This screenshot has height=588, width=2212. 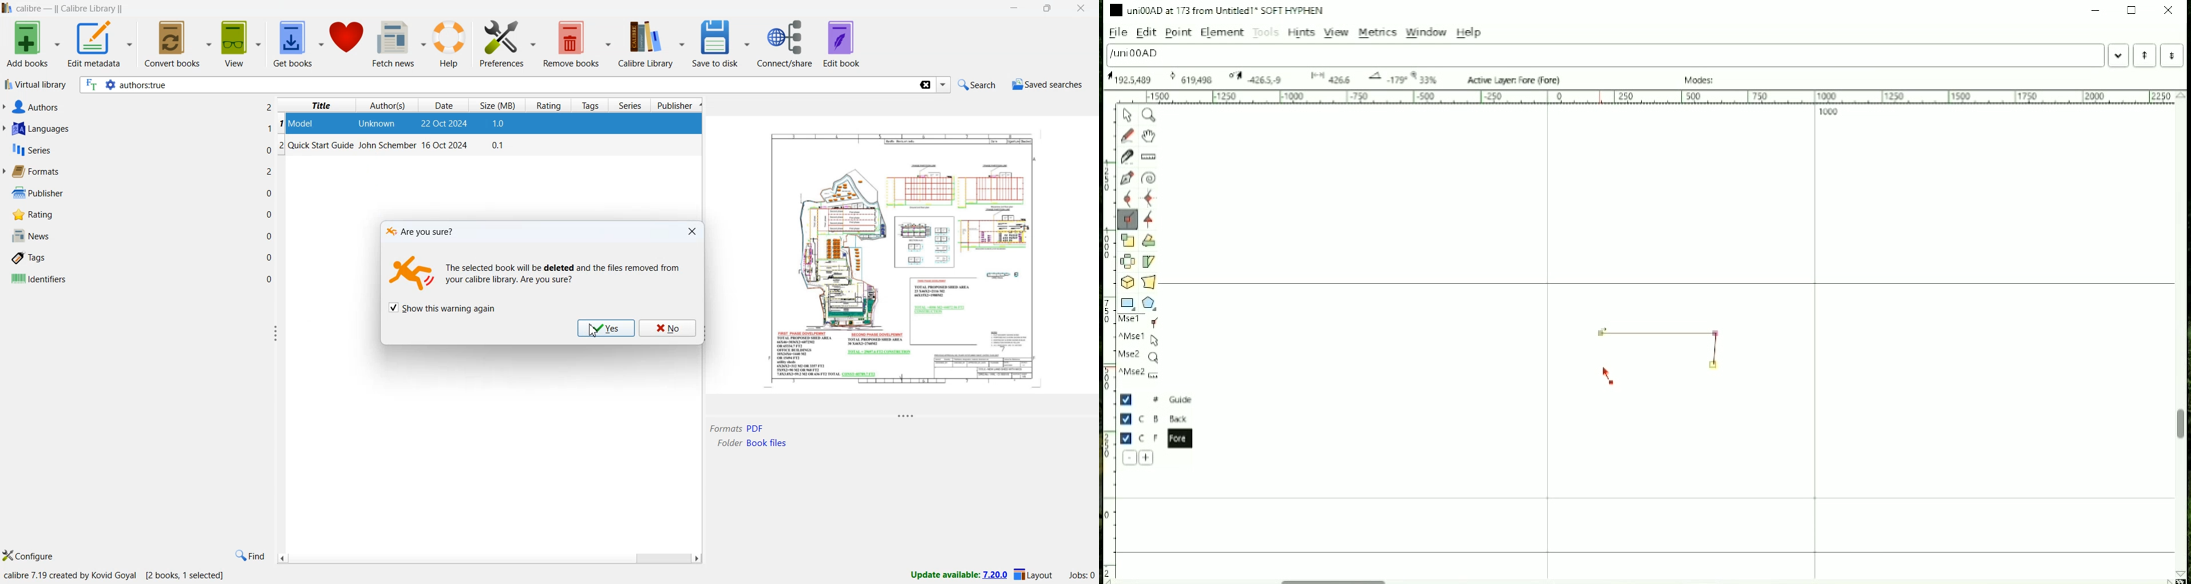 What do you see at coordinates (30, 215) in the screenshot?
I see `rating` at bounding box center [30, 215].